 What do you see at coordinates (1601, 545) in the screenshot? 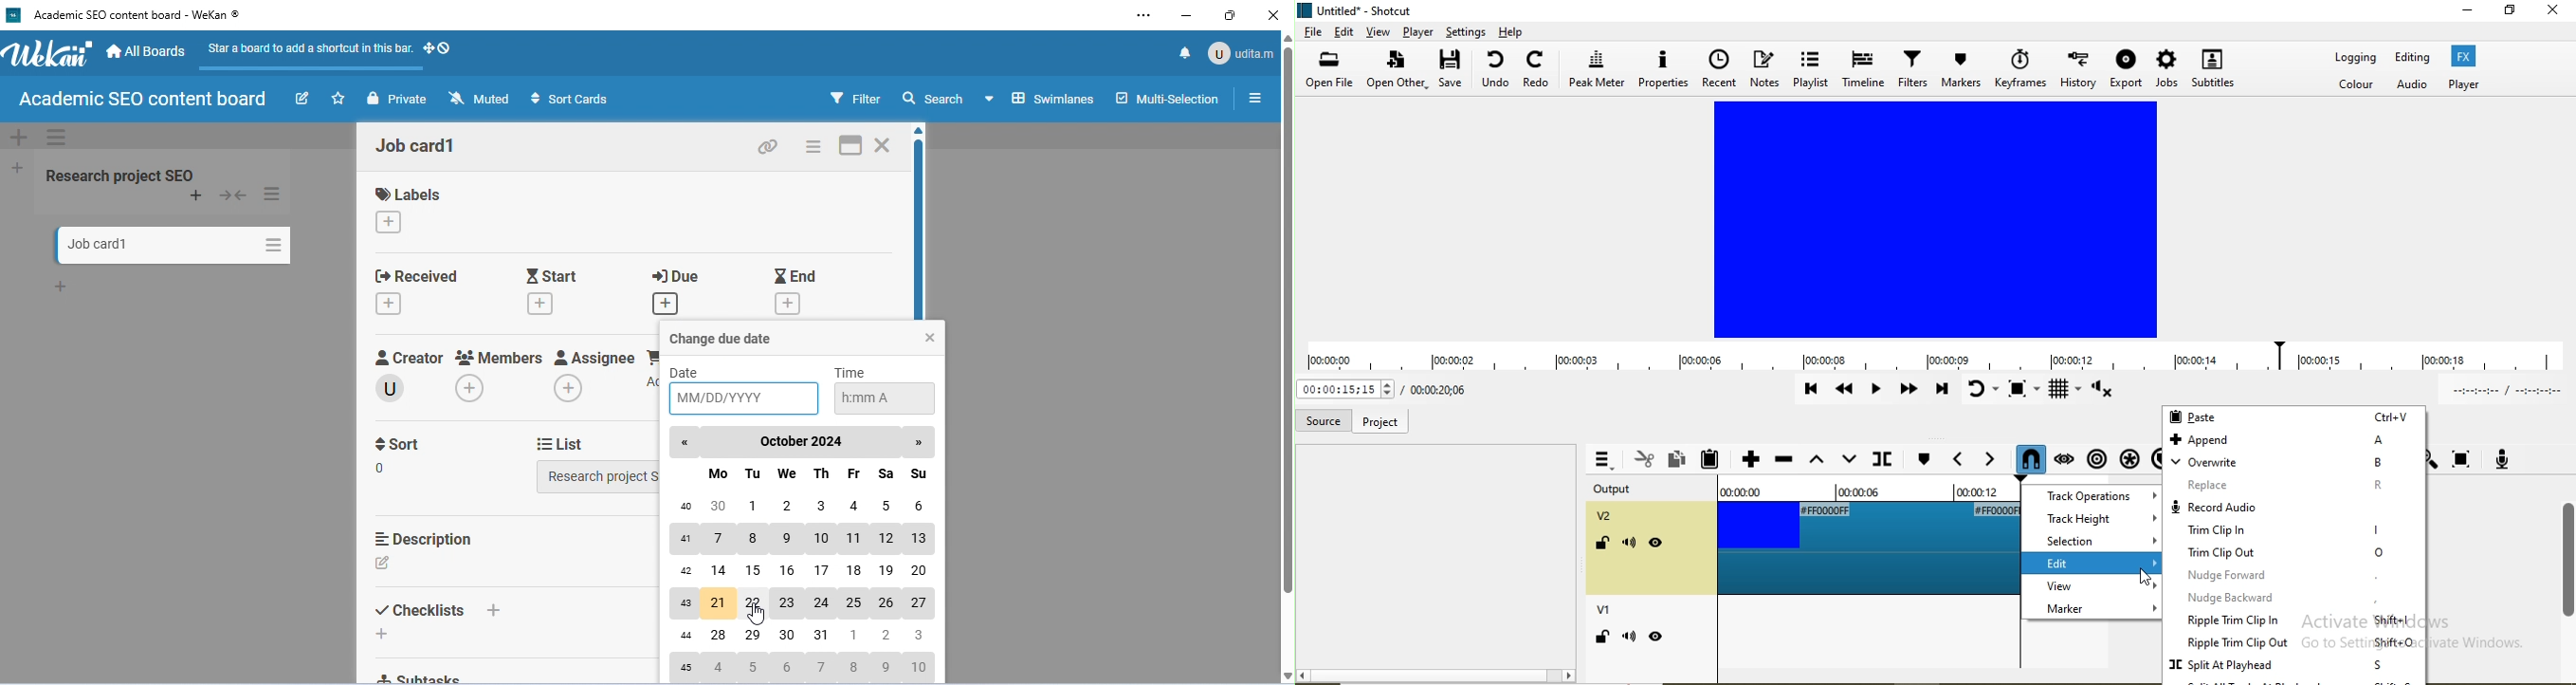
I see `lock` at bounding box center [1601, 545].